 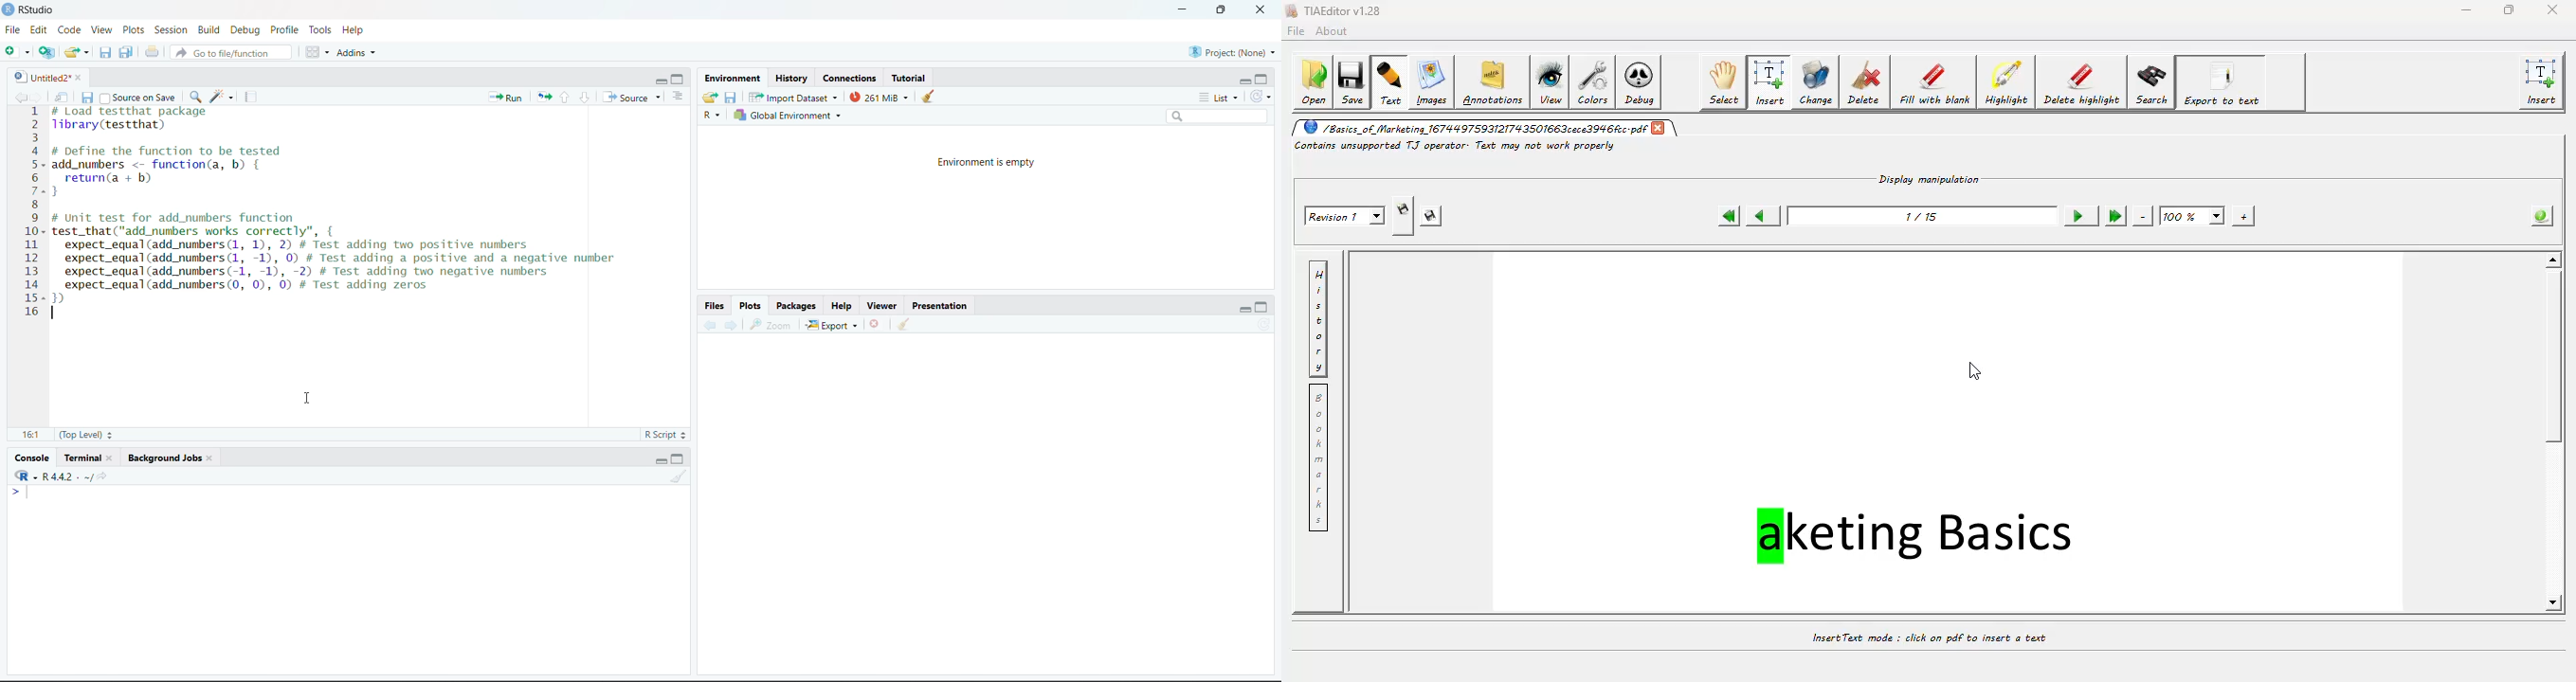 What do you see at coordinates (23, 494) in the screenshot?
I see `typing cursor` at bounding box center [23, 494].